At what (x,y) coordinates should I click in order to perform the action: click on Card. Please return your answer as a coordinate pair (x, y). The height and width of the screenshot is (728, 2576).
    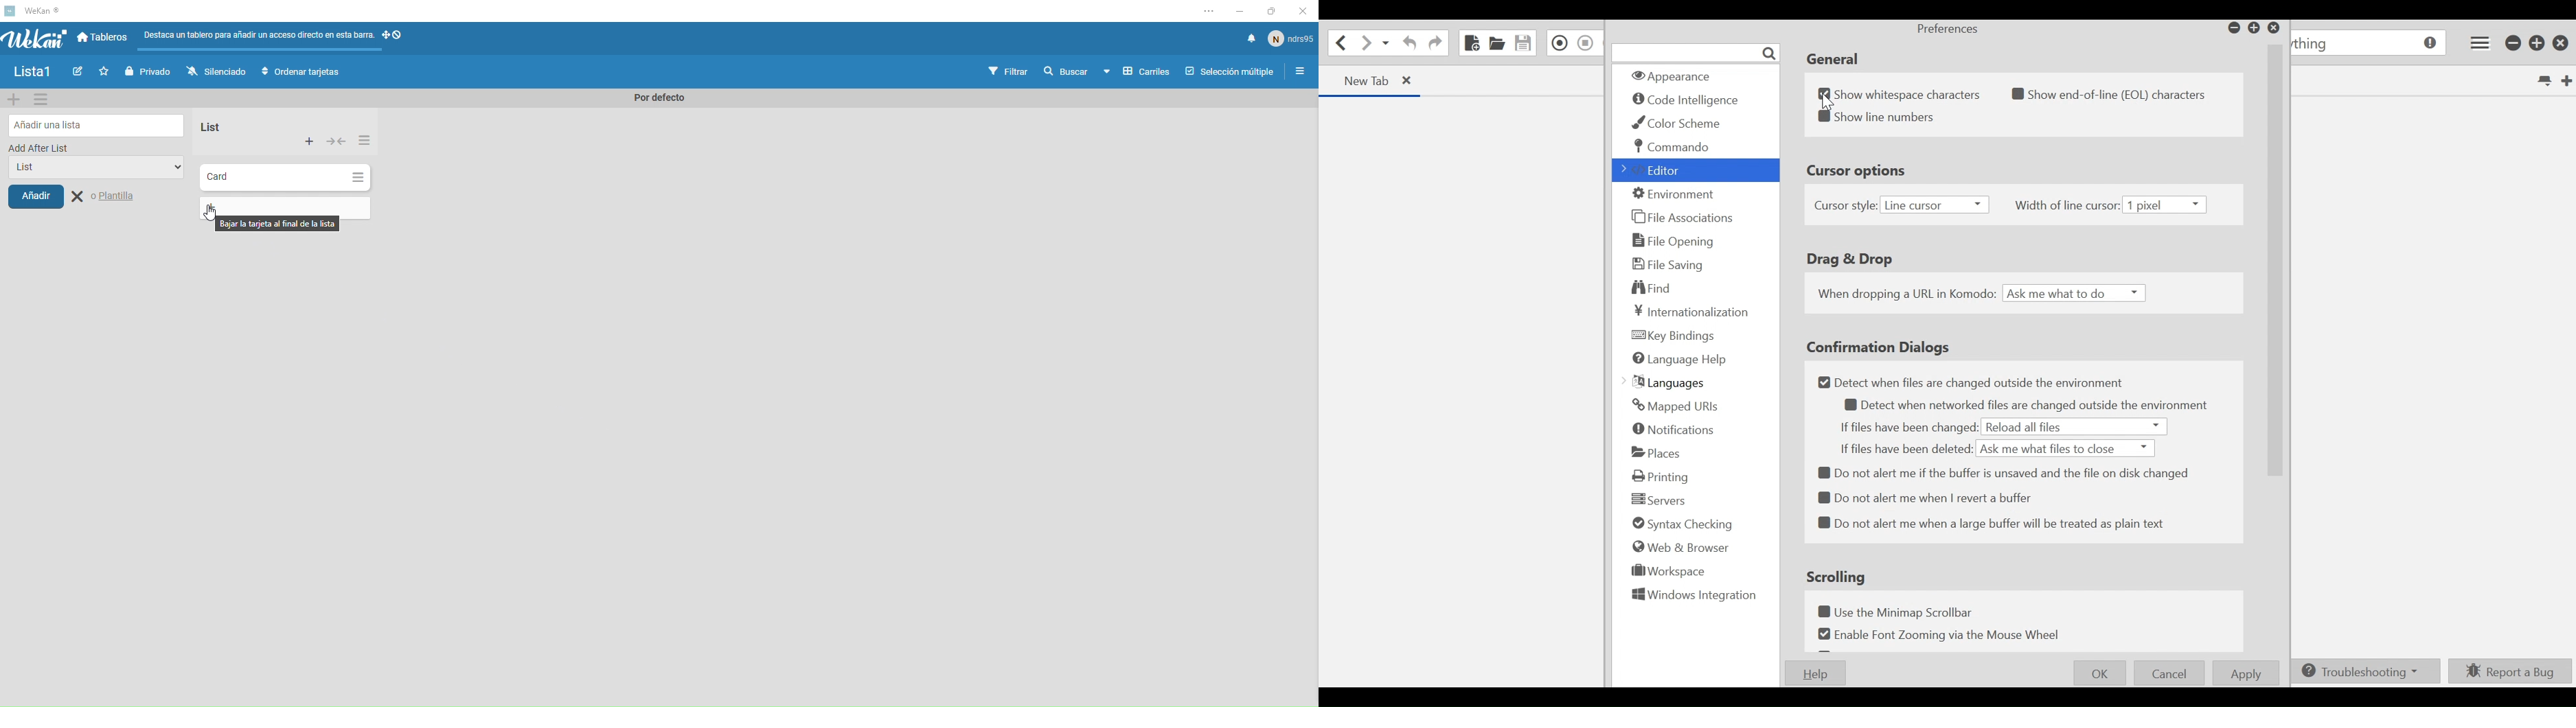
    Looking at the image, I should click on (271, 177).